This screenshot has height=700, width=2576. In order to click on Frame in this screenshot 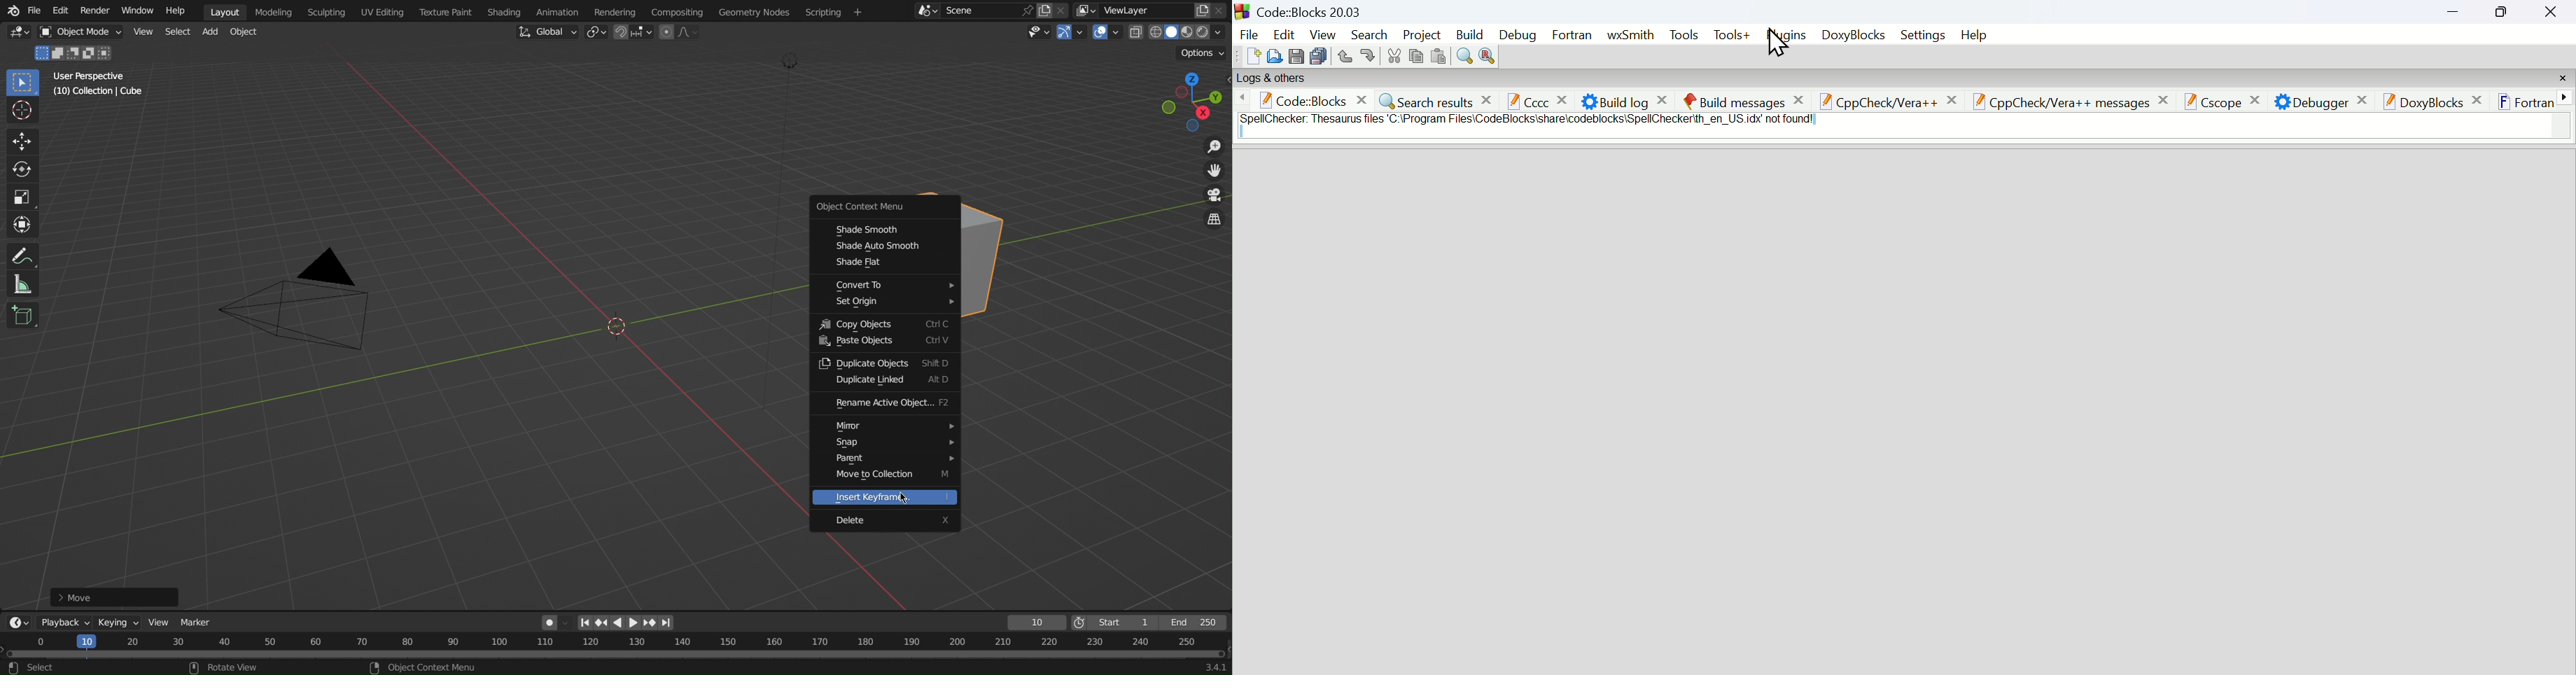, I will do `click(1035, 623)`.